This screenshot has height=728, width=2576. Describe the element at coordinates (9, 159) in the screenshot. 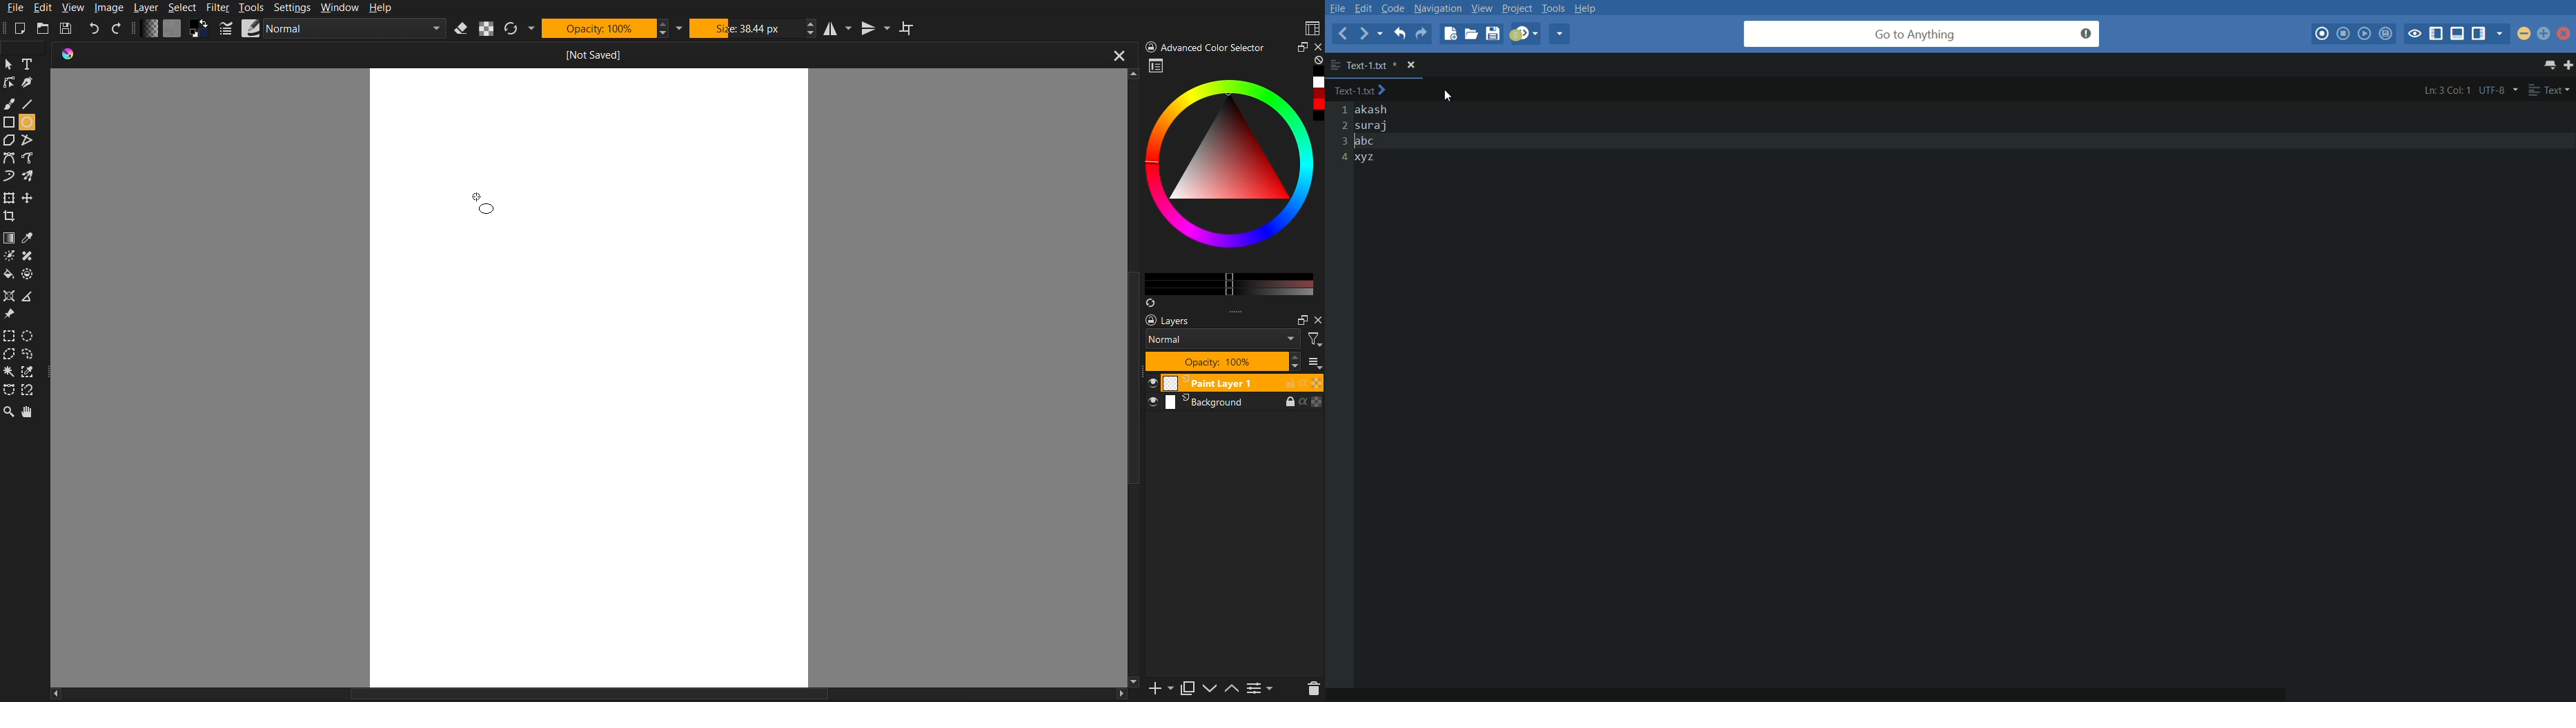

I see `Curve Tools` at that location.